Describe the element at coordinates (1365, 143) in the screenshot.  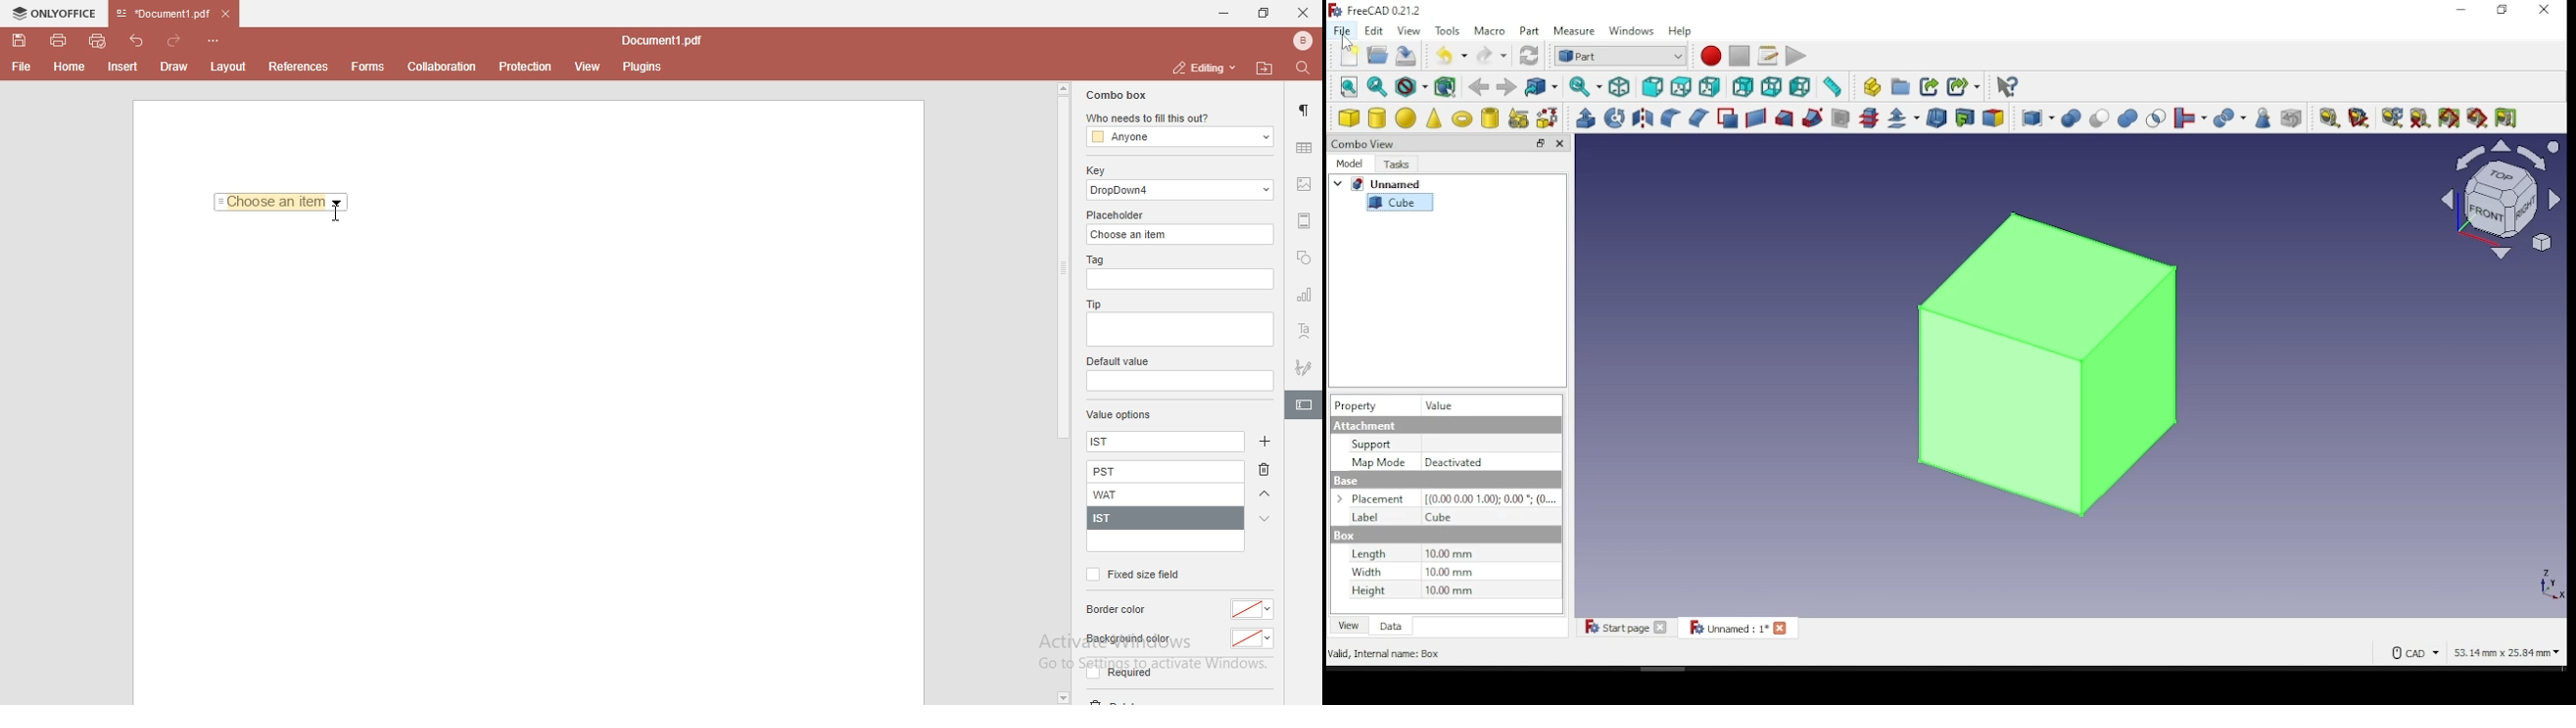
I see `combo view` at that location.